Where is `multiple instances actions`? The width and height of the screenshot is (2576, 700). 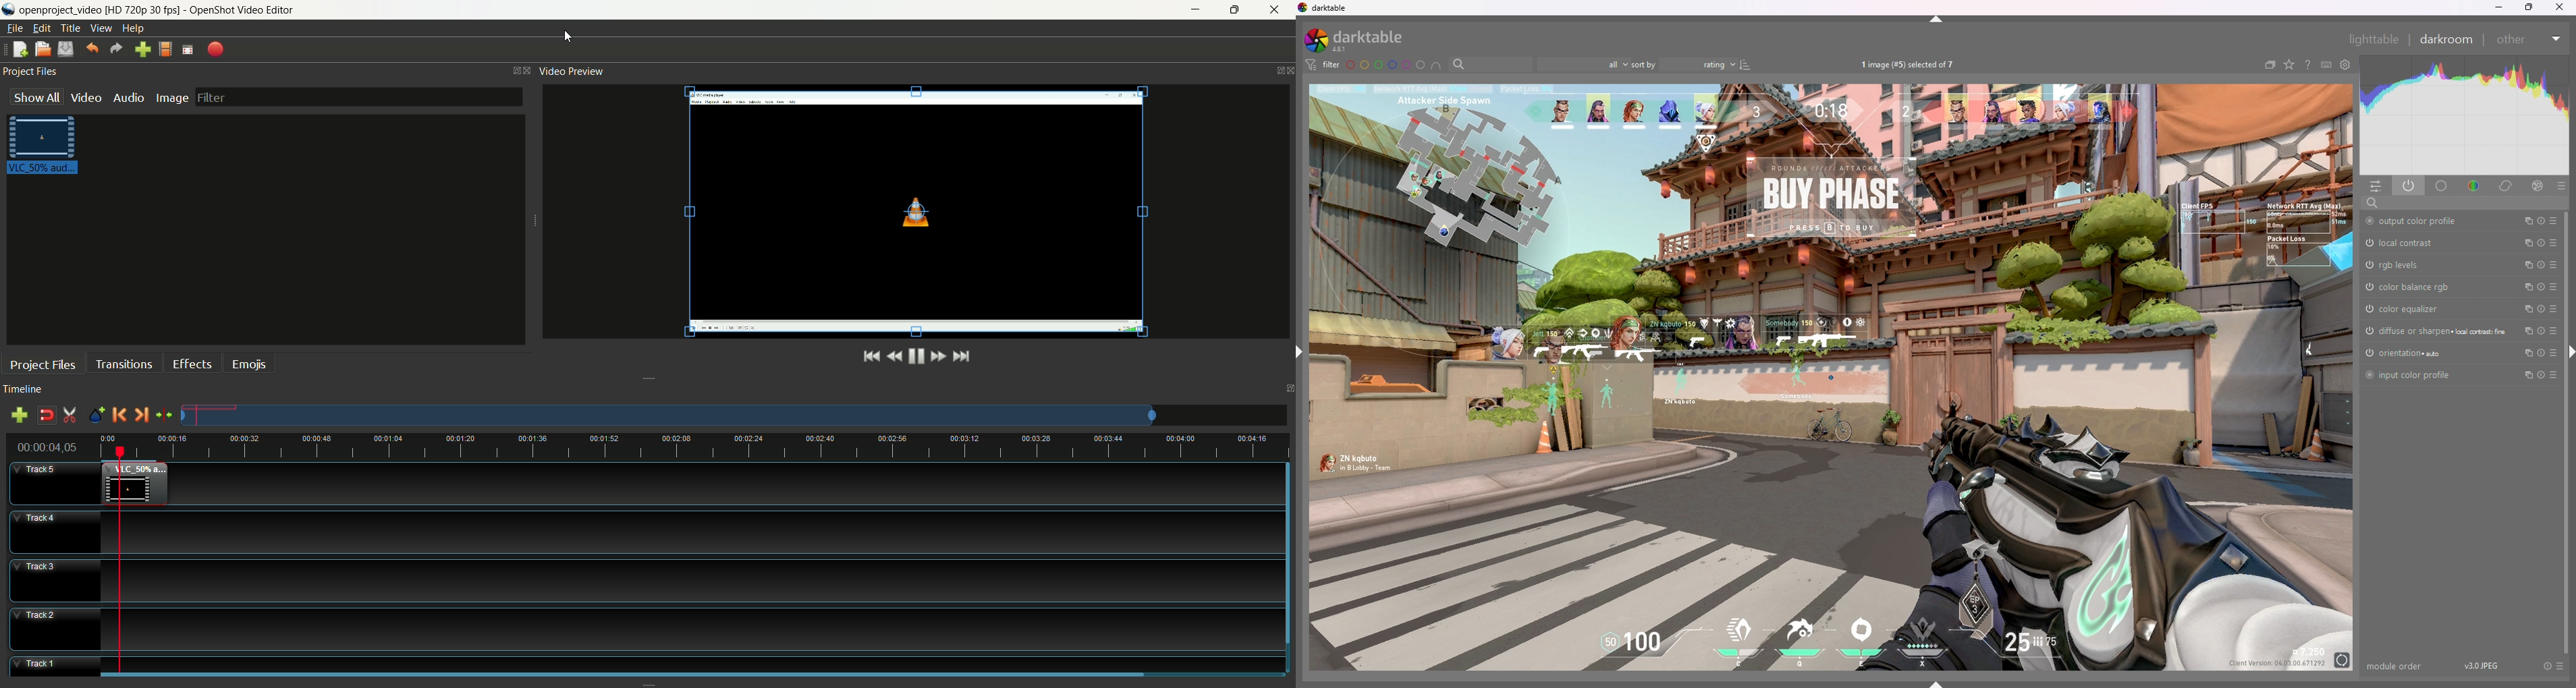
multiple instances actions is located at coordinates (2527, 375).